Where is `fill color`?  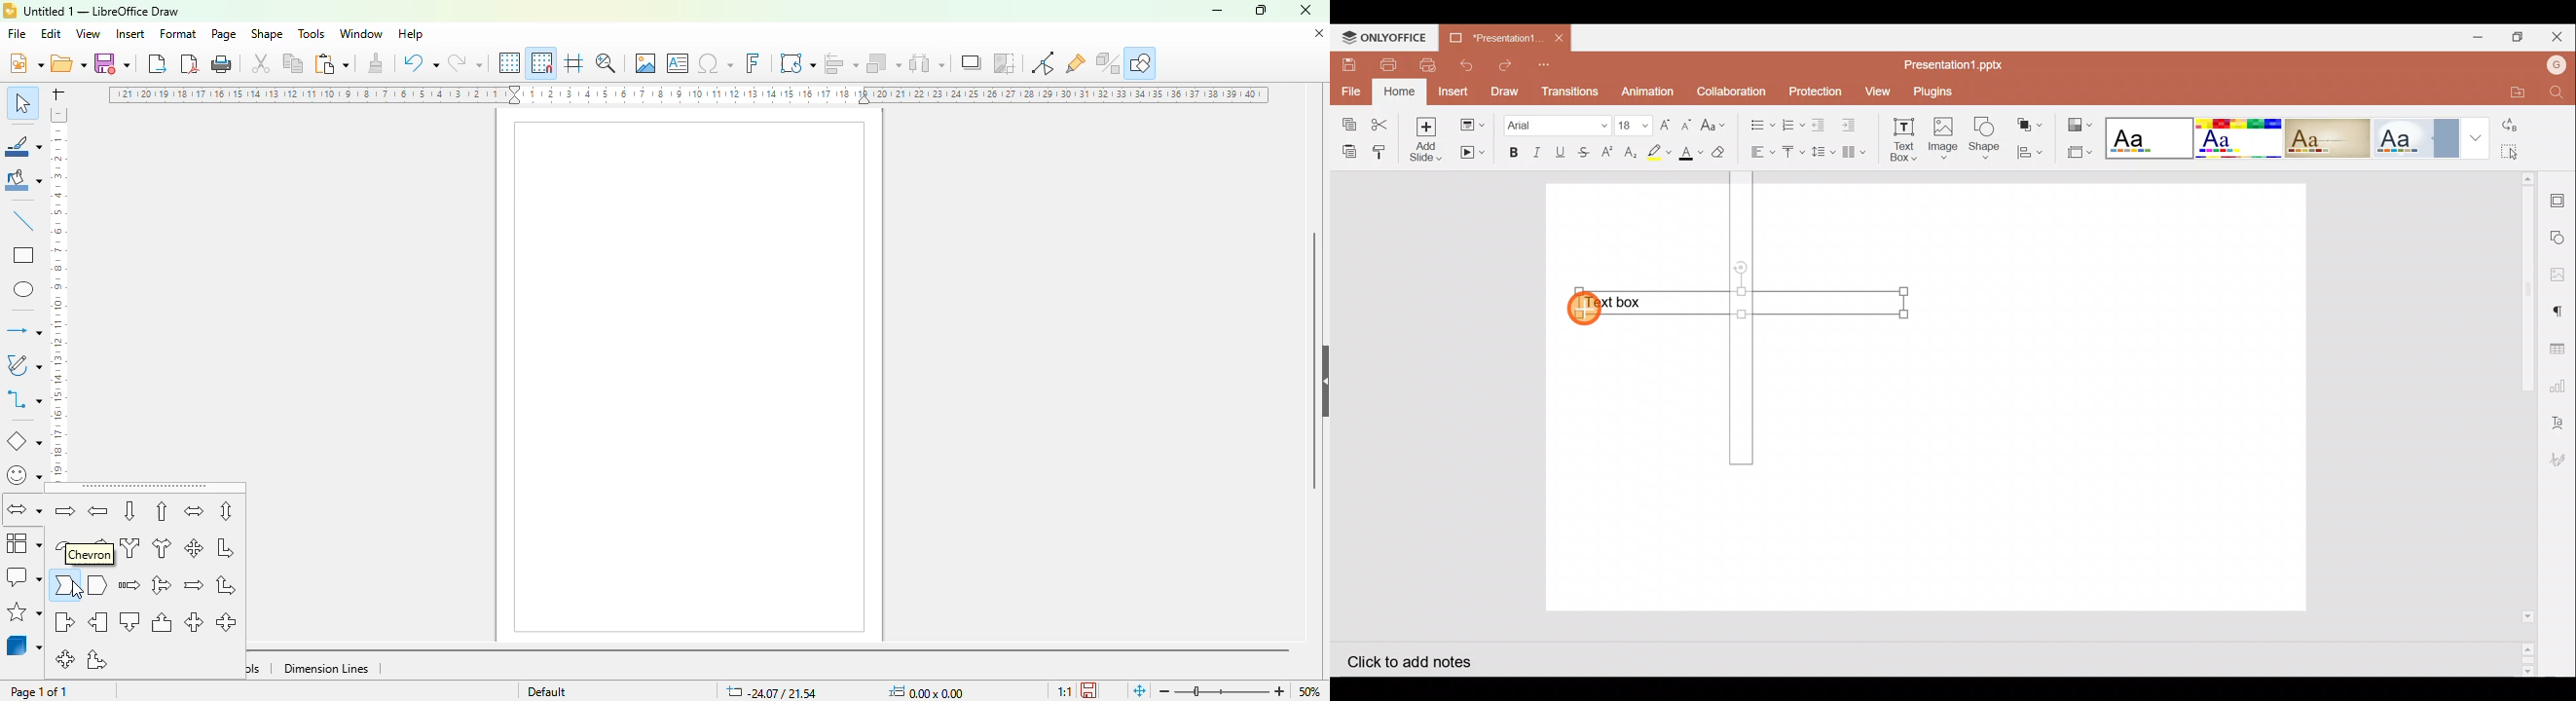 fill color is located at coordinates (24, 180).